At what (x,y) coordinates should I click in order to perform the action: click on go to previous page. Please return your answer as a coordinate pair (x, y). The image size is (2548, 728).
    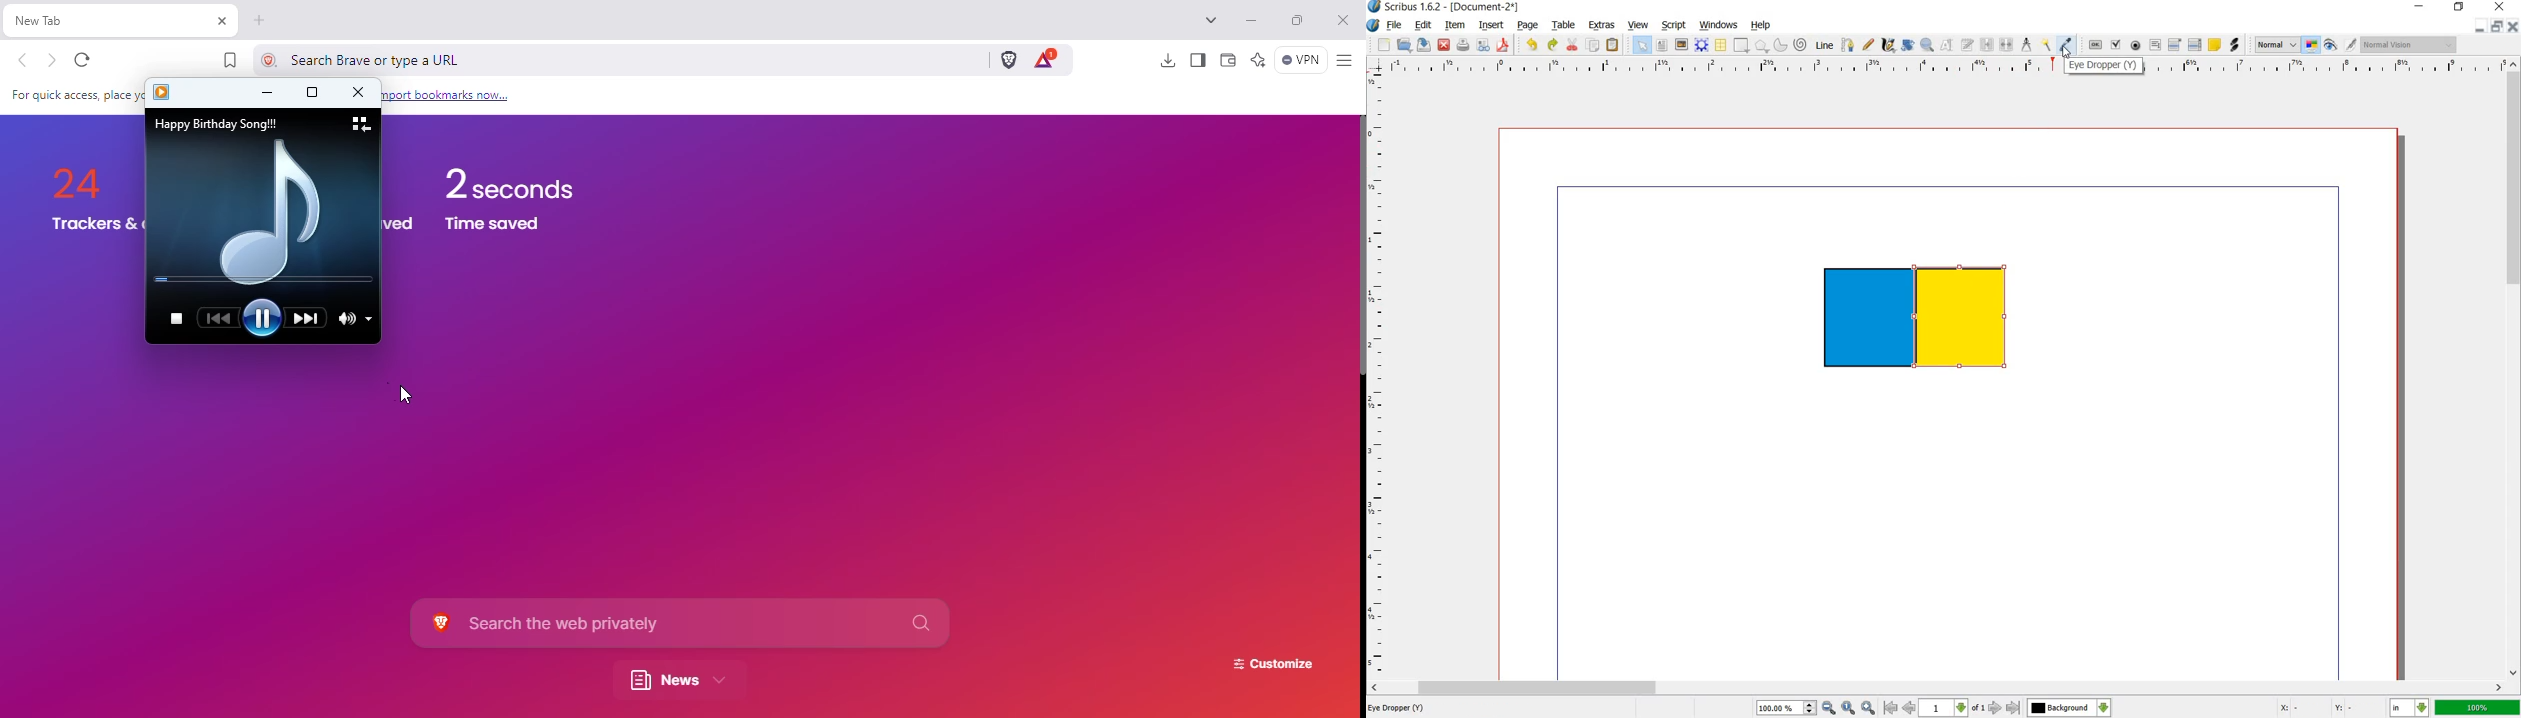
    Looking at the image, I should click on (1910, 708).